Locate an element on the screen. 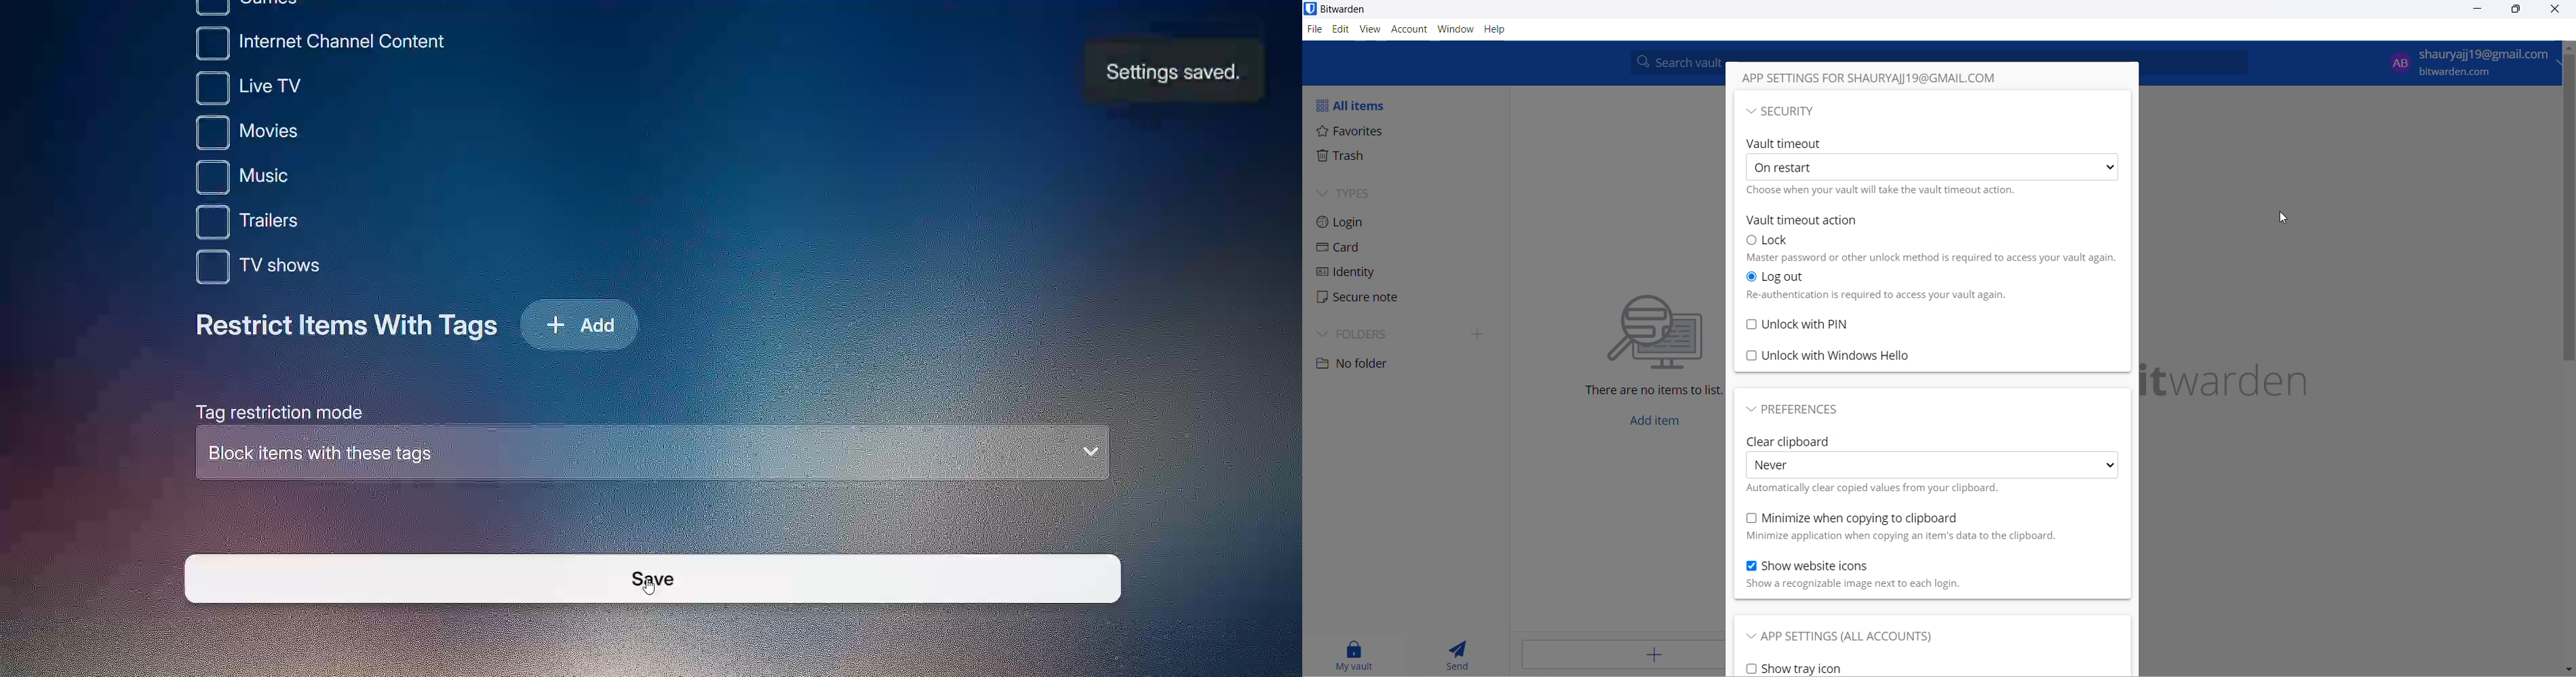  file  is located at coordinates (1316, 31).